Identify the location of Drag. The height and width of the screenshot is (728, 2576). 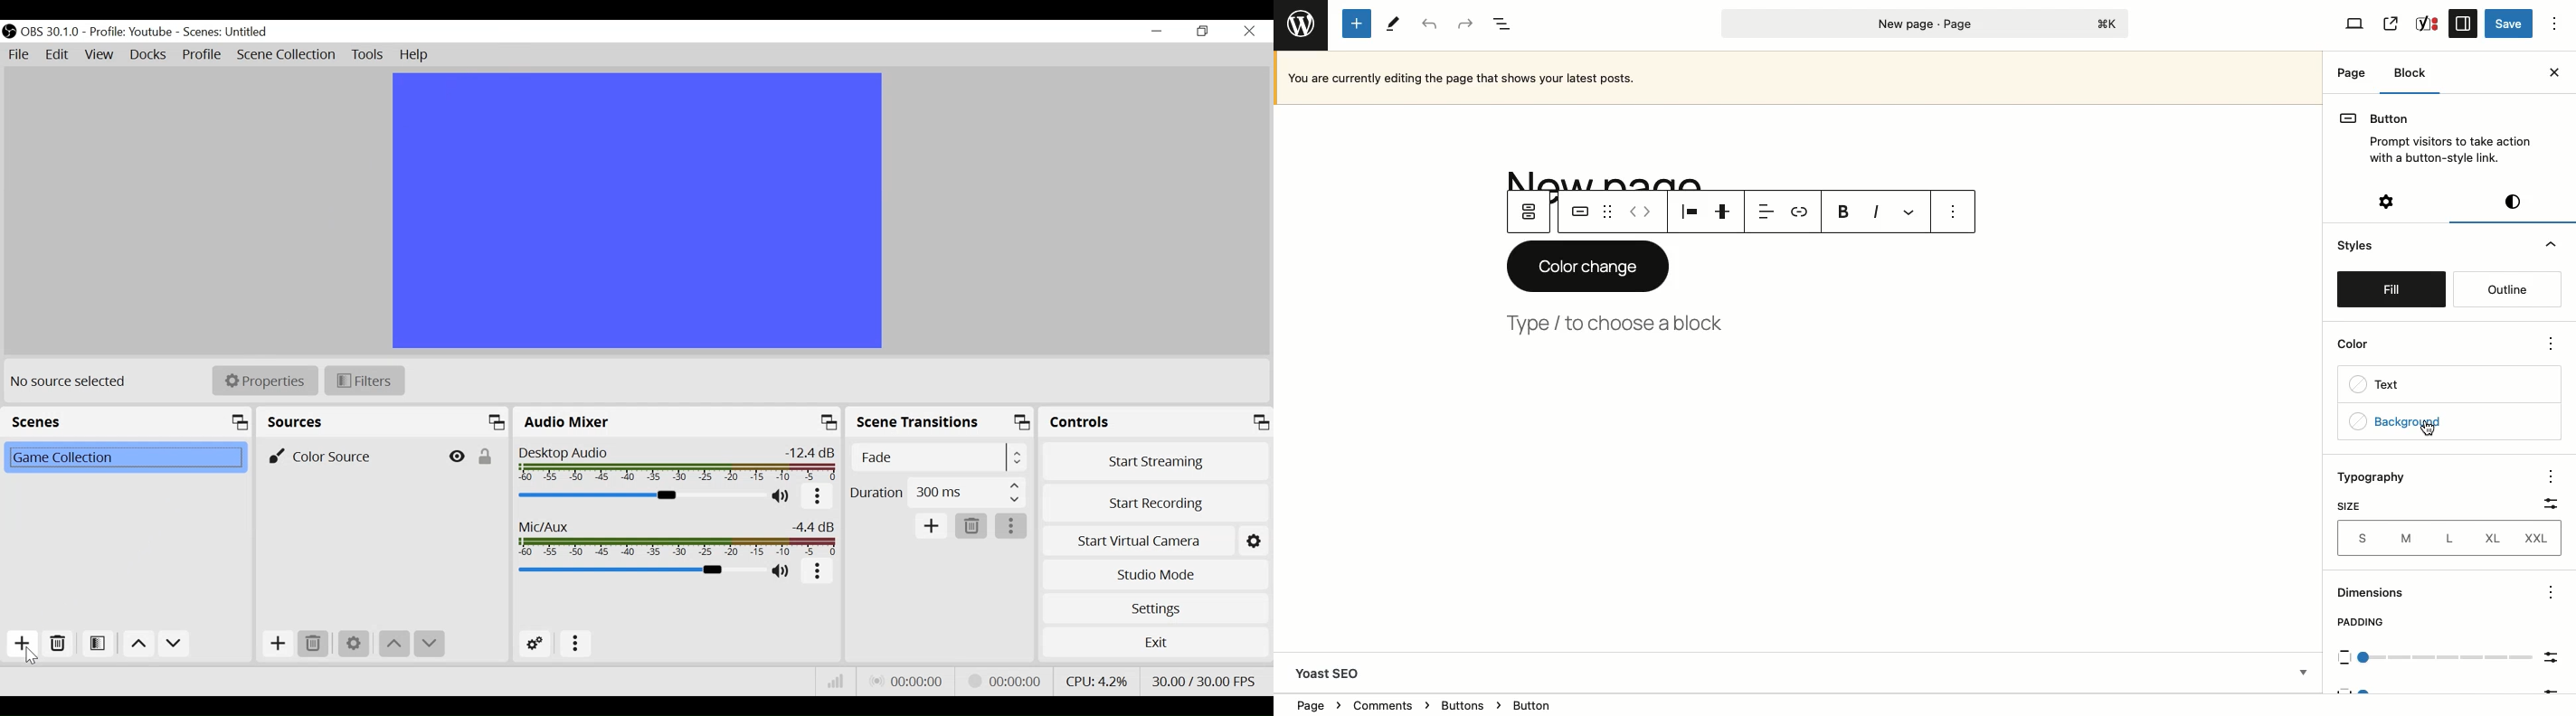
(1606, 212).